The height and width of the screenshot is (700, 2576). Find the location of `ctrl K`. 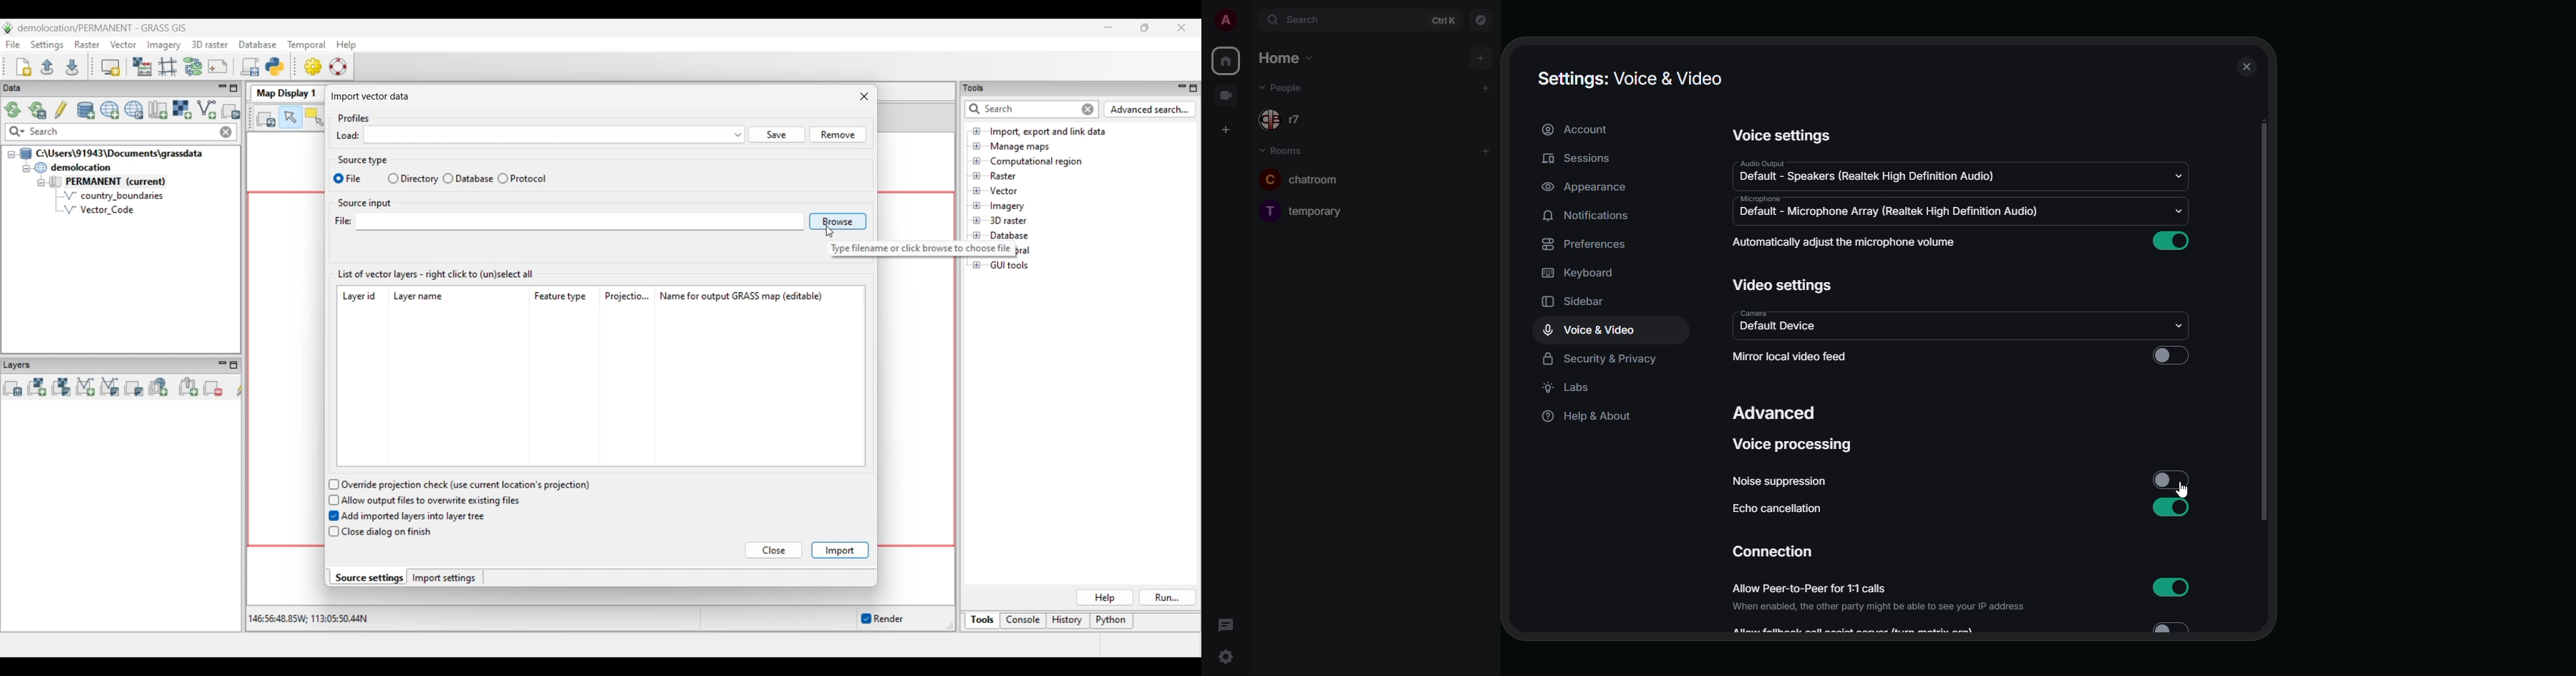

ctrl K is located at coordinates (1444, 21).